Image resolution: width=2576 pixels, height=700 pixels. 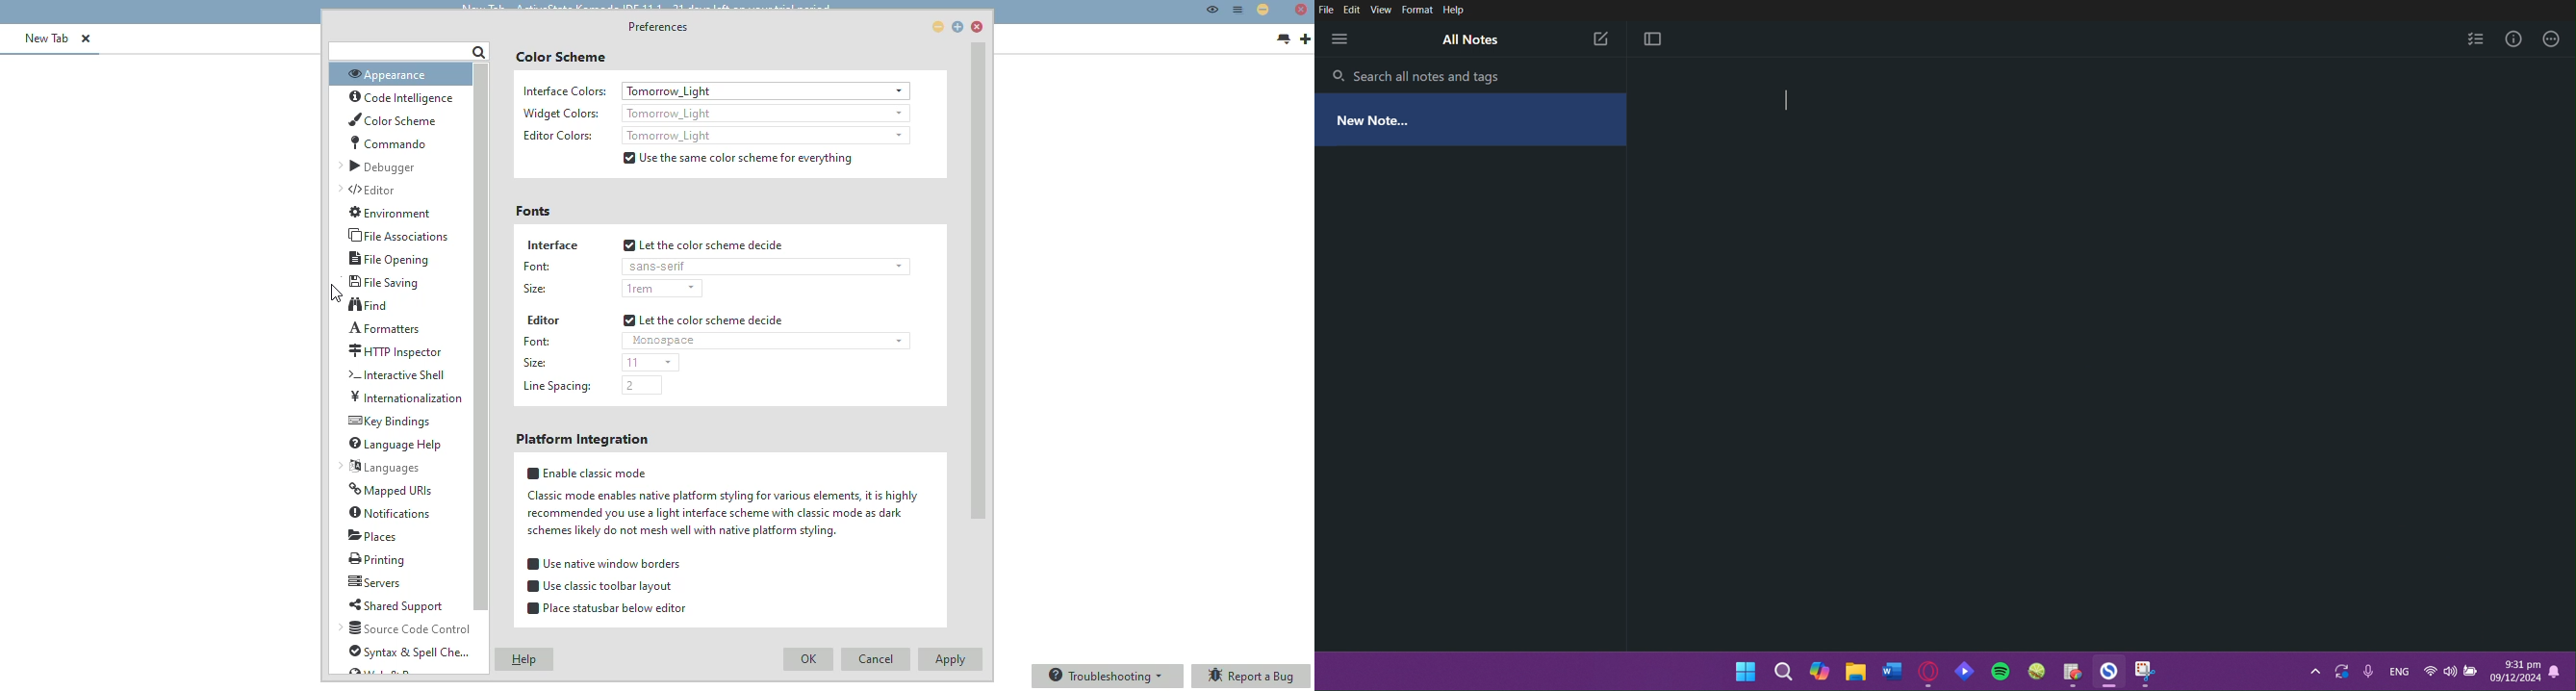 What do you see at coordinates (1599, 37) in the screenshot?
I see `New Note` at bounding box center [1599, 37].